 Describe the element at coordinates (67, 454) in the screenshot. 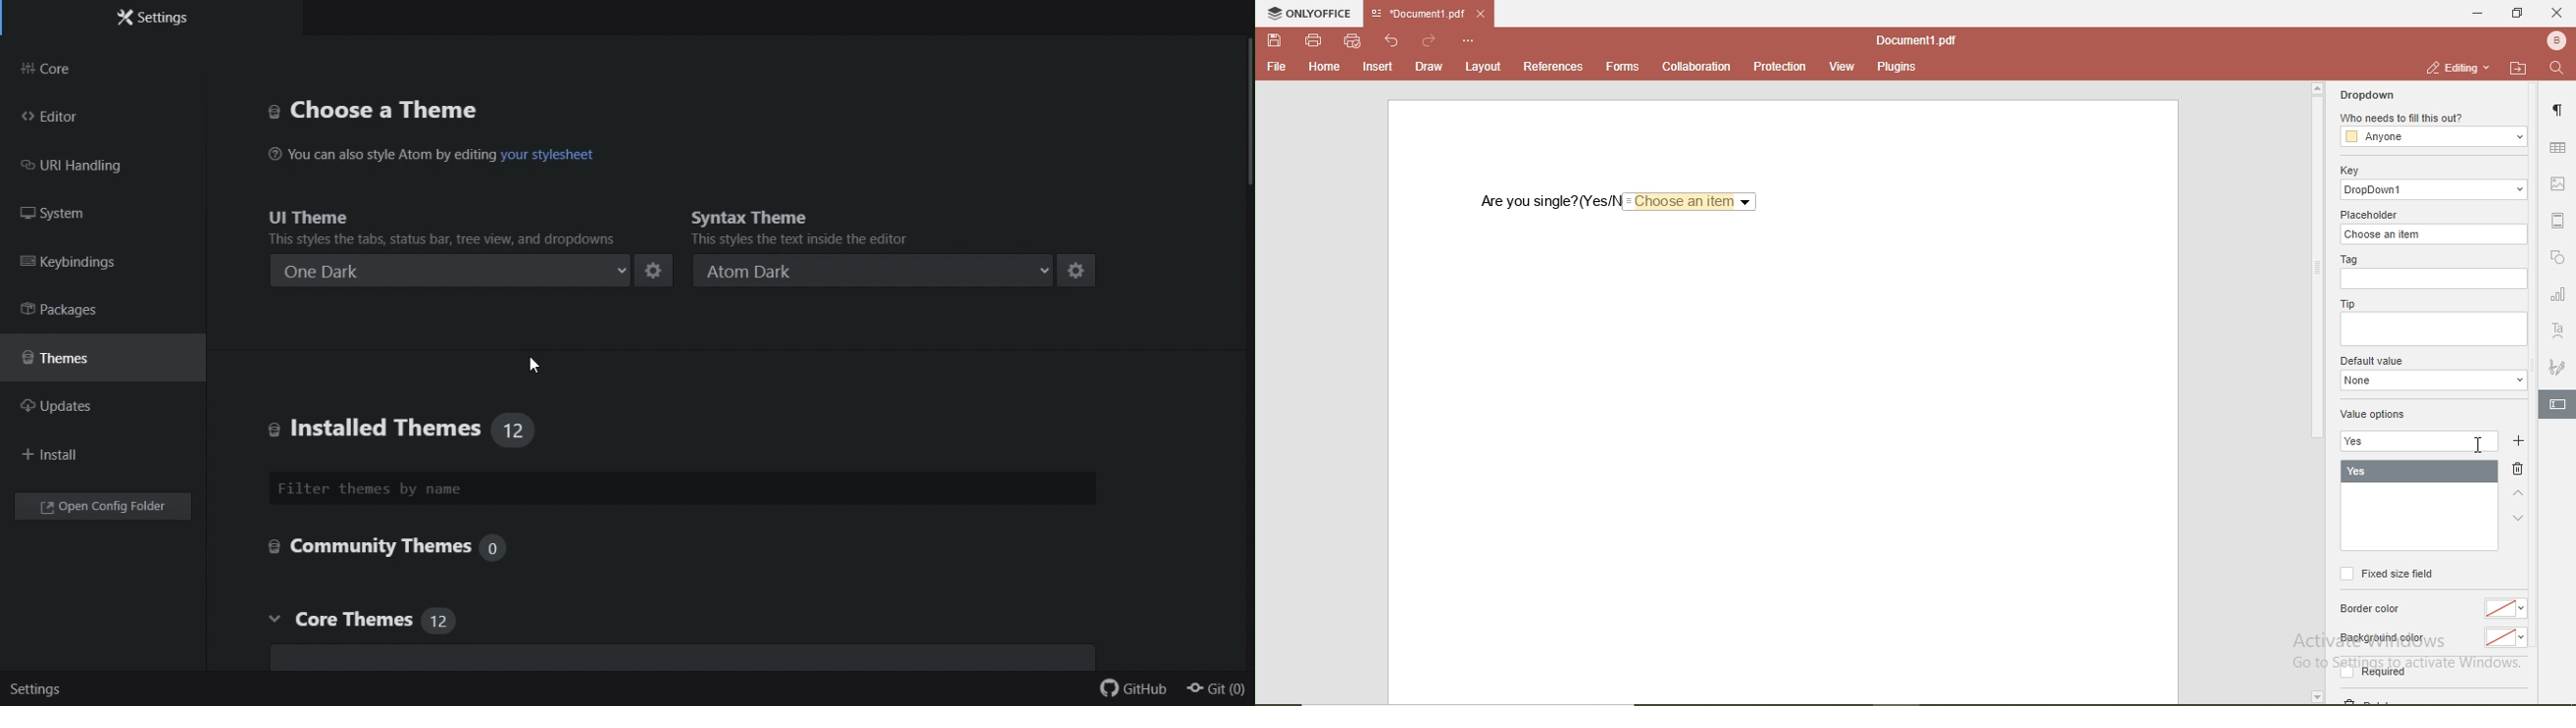

I see `Install` at that location.